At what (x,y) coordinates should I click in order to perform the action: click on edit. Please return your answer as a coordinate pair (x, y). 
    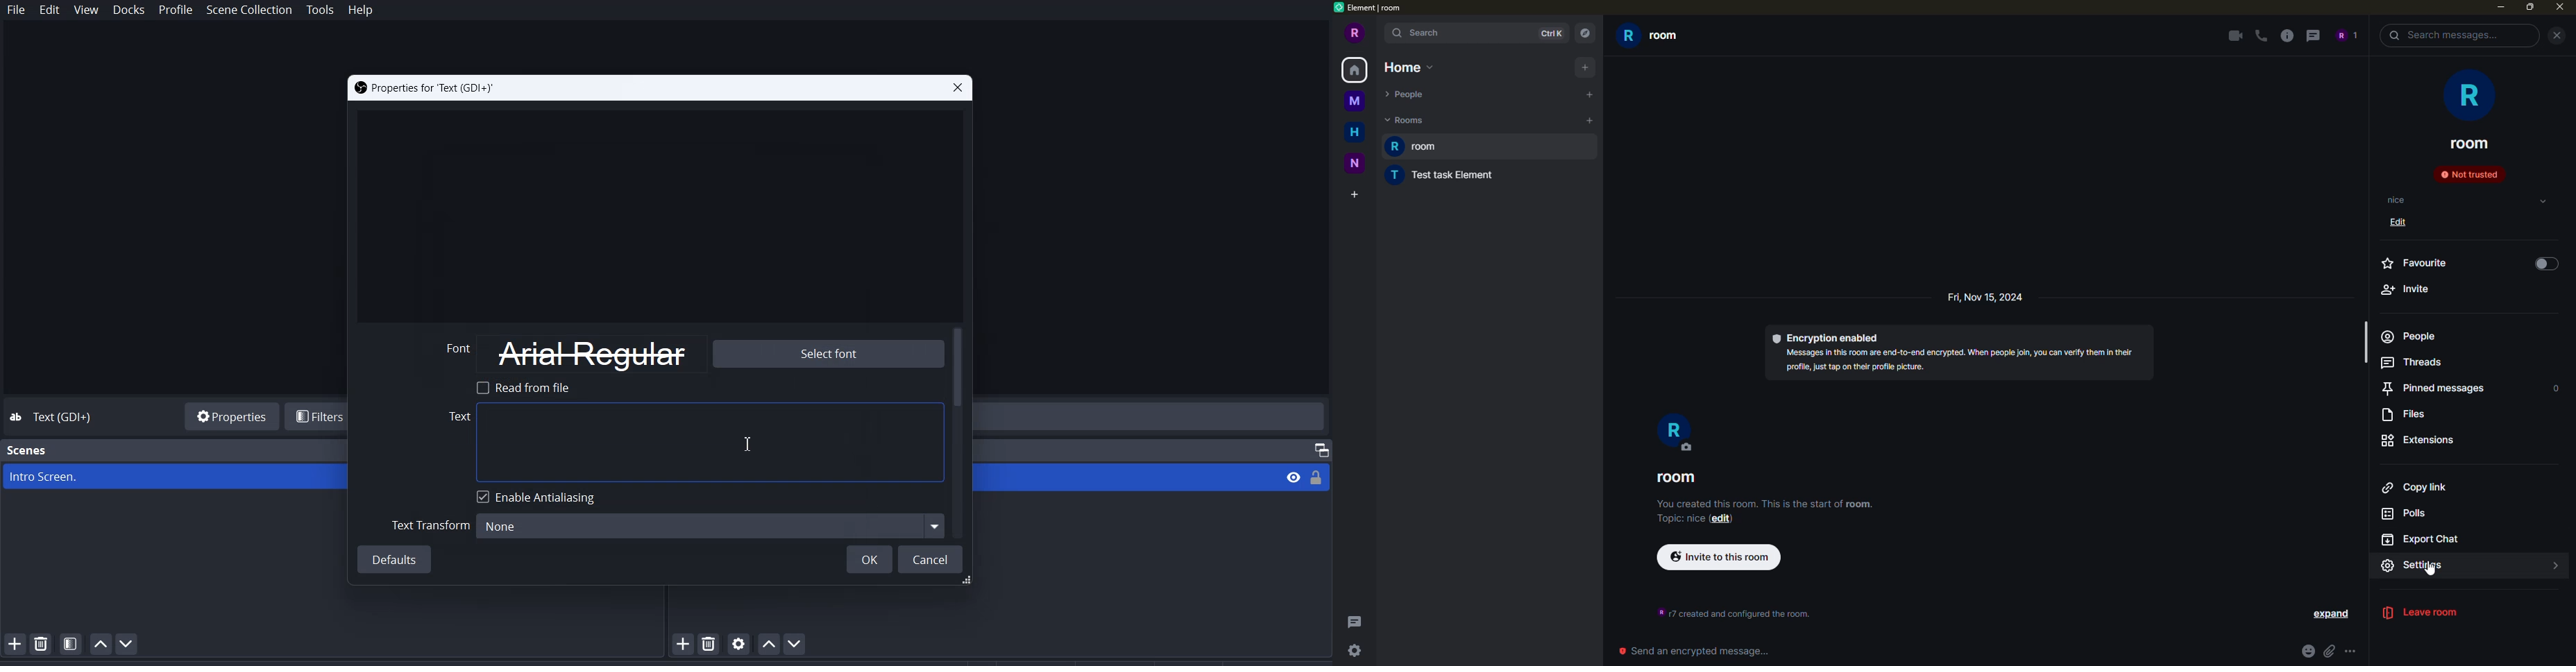
    Looking at the image, I should click on (2404, 224).